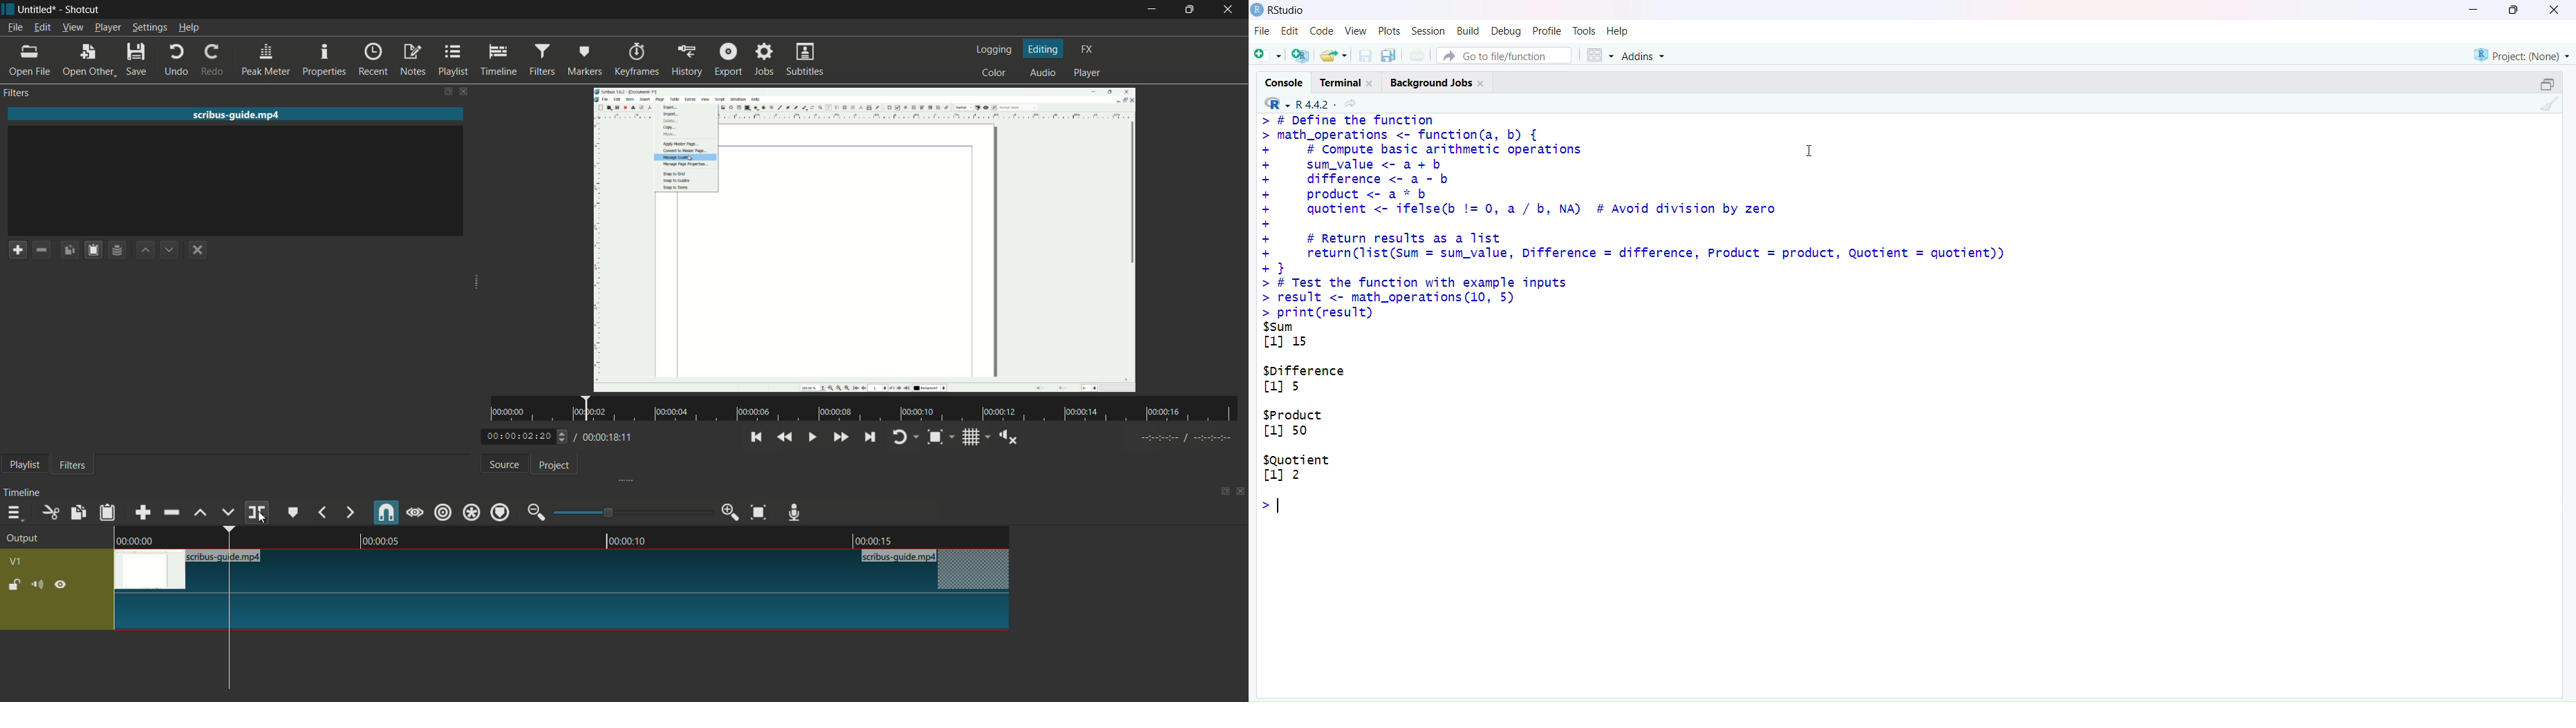  What do you see at coordinates (1312, 104) in the screenshot?
I see `R 4.4.2` at bounding box center [1312, 104].